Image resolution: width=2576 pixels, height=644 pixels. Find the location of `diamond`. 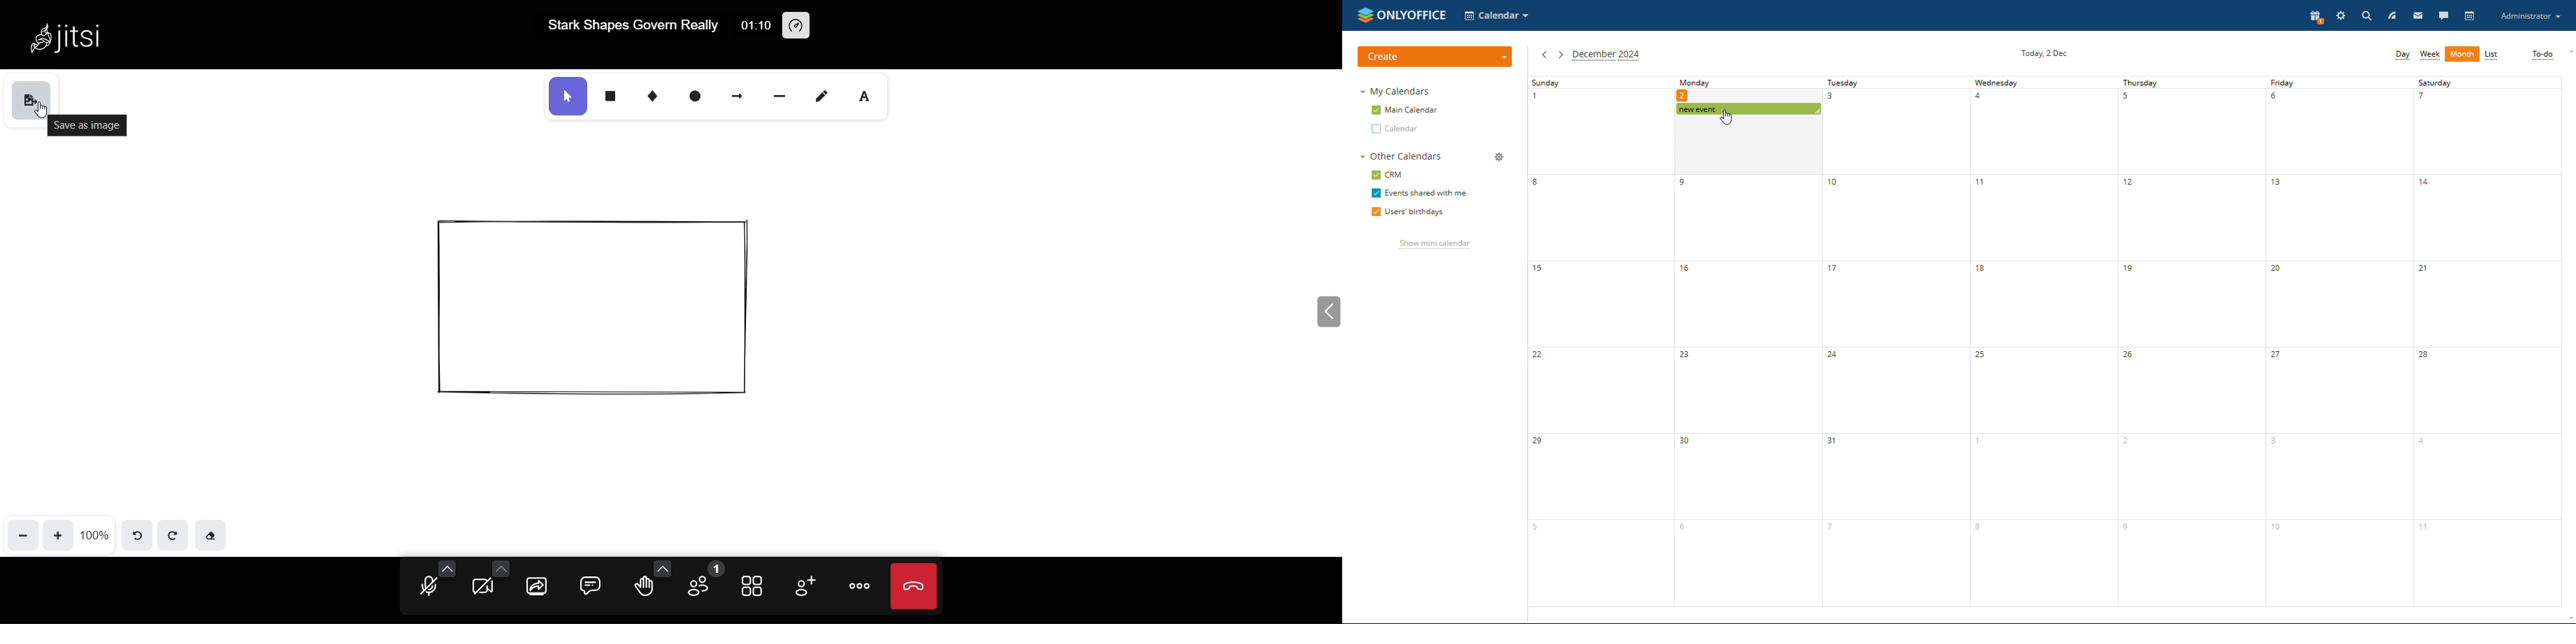

diamond is located at coordinates (655, 97).